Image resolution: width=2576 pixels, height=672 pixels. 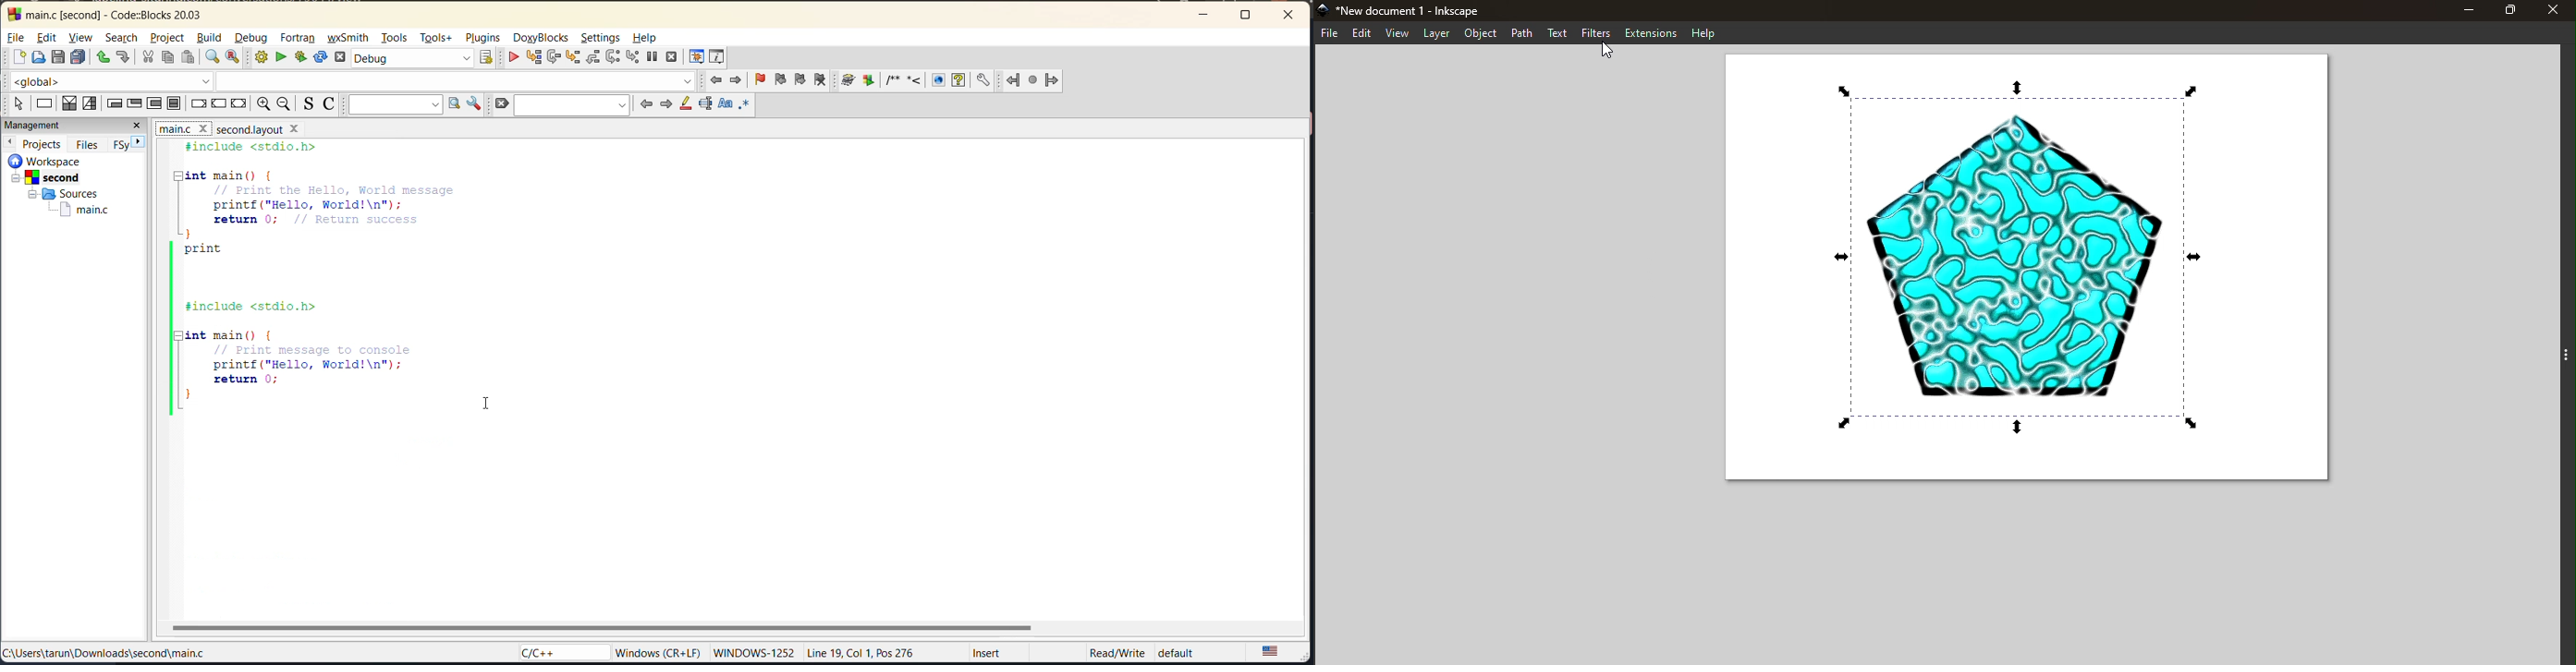 What do you see at coordinates (435, 38) in the screenshot?
I see `tools+` at bounding box center [435, 38].